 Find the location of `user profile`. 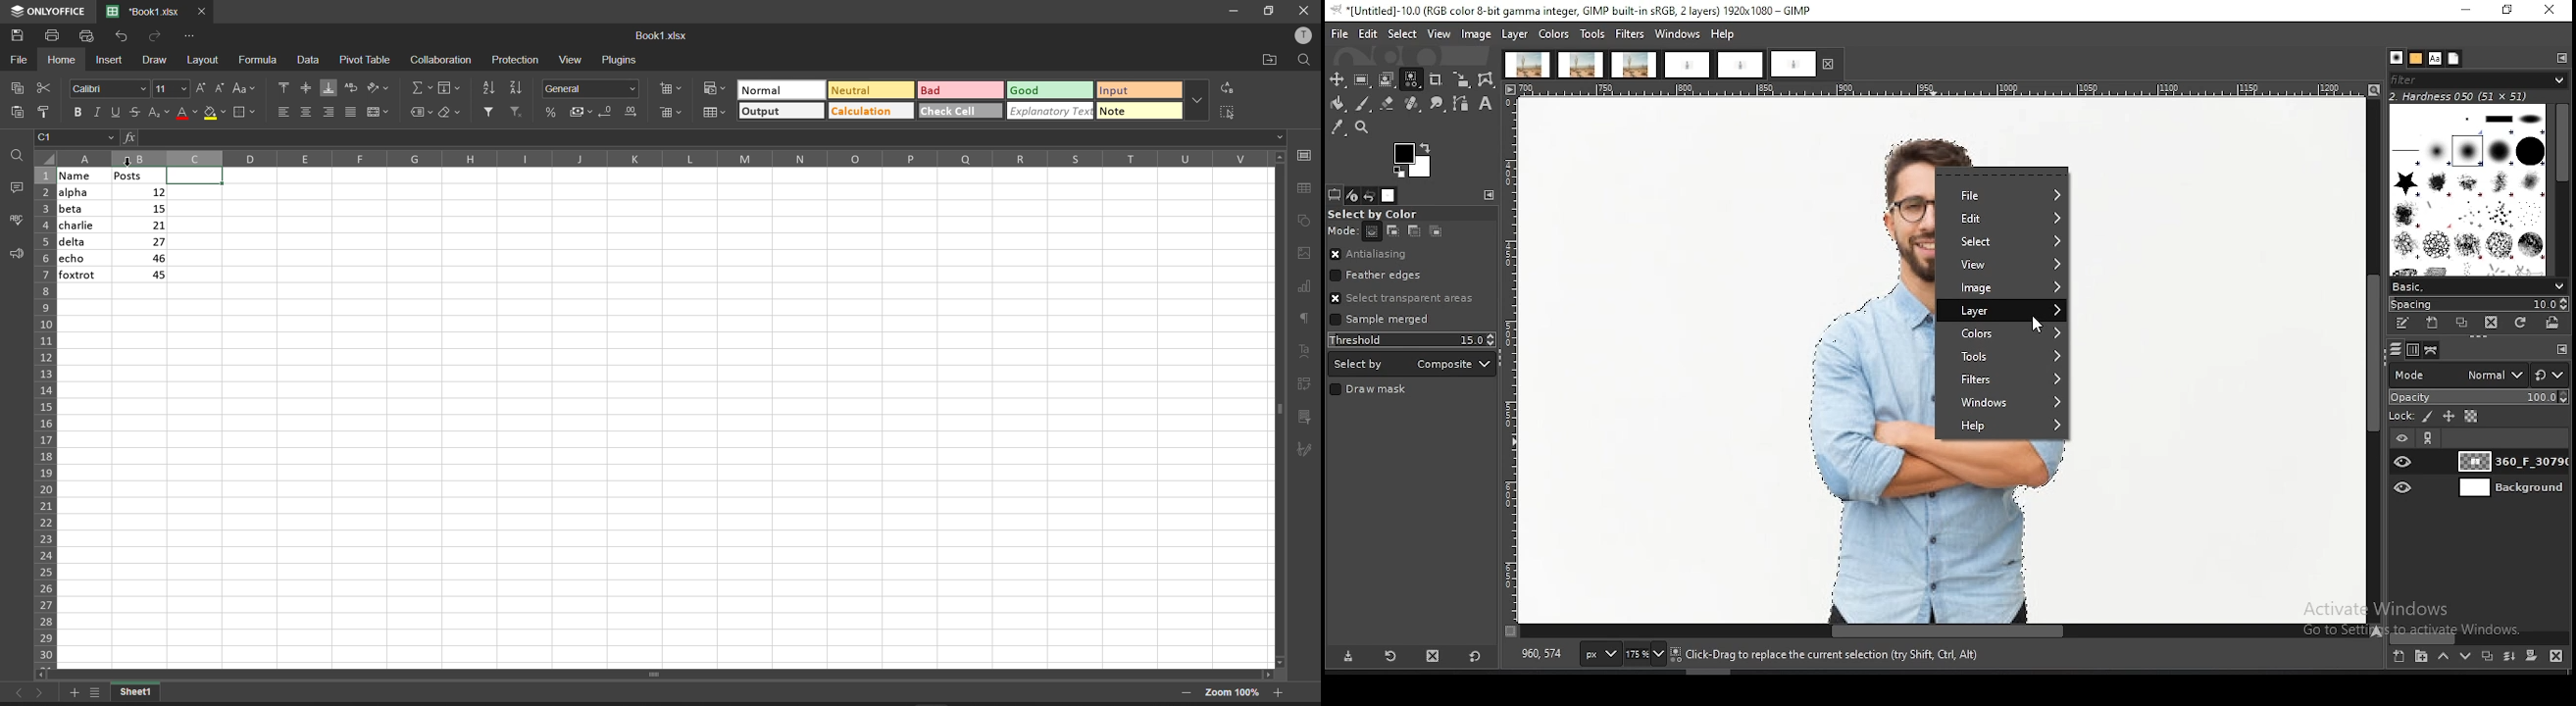

user profile is located at coordinates (1305, 36).